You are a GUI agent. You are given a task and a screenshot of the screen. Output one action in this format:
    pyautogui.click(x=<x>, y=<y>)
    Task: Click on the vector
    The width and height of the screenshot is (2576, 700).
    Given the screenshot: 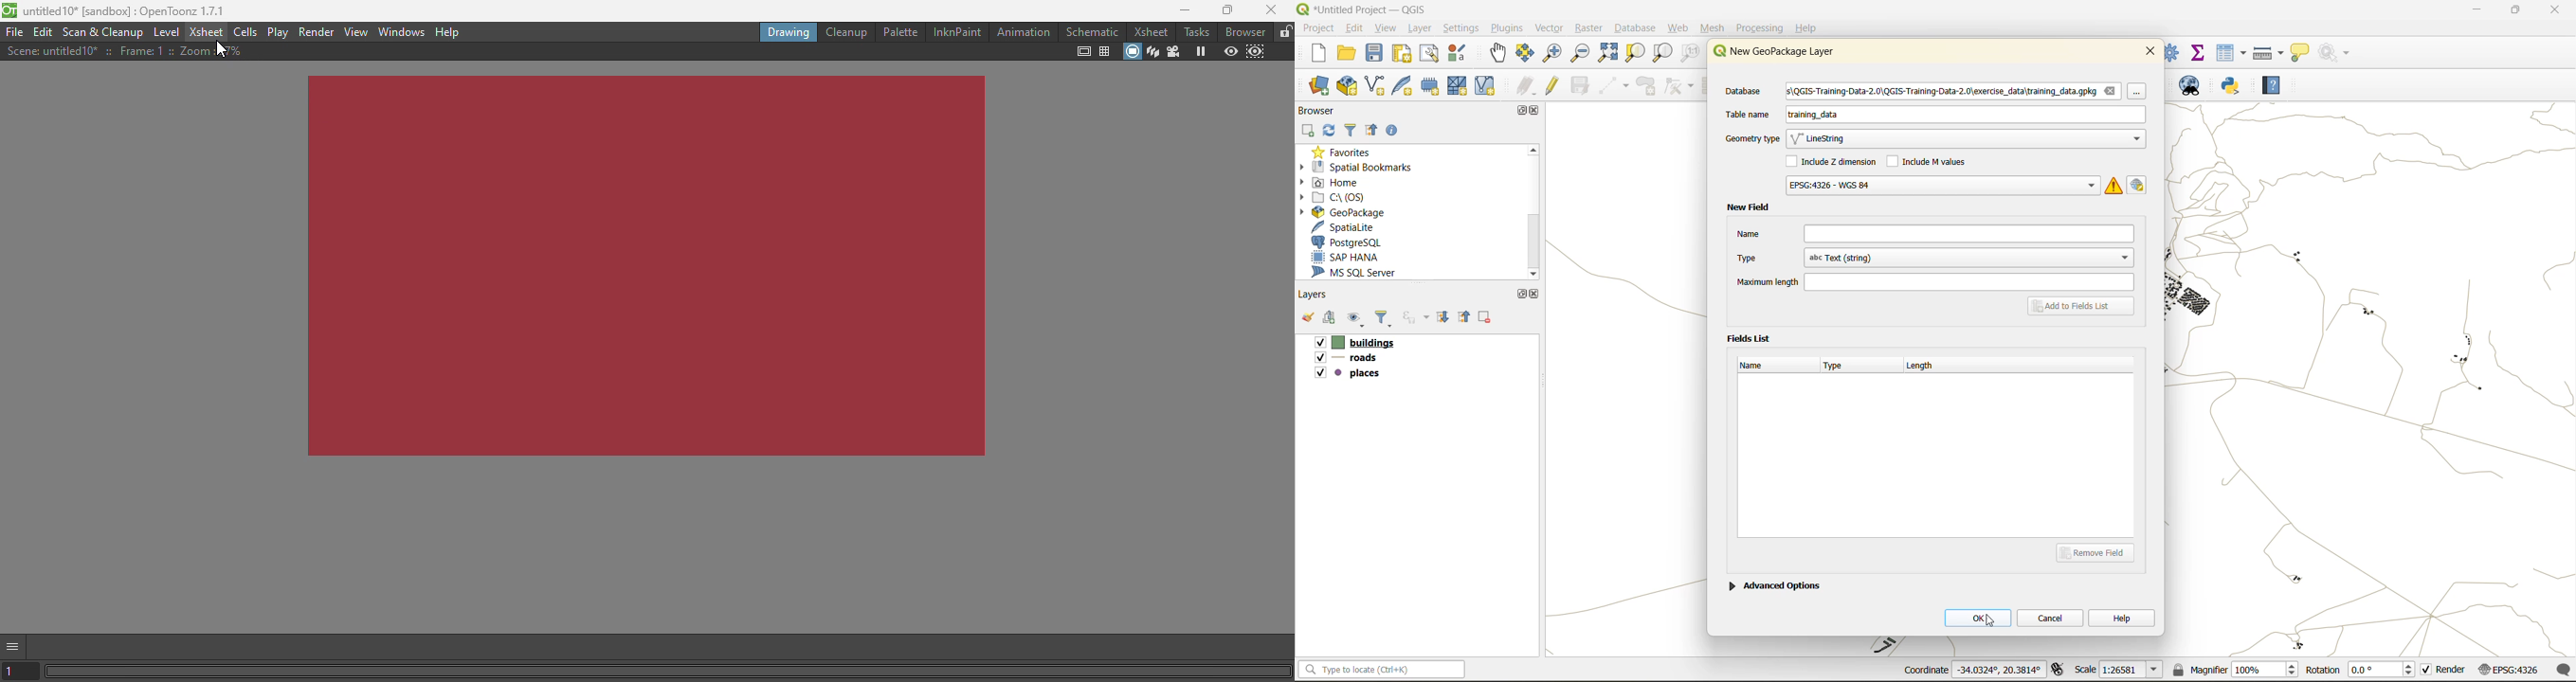 What is the action you would take?
    pyautogui.click(x=1549, y=28)
    